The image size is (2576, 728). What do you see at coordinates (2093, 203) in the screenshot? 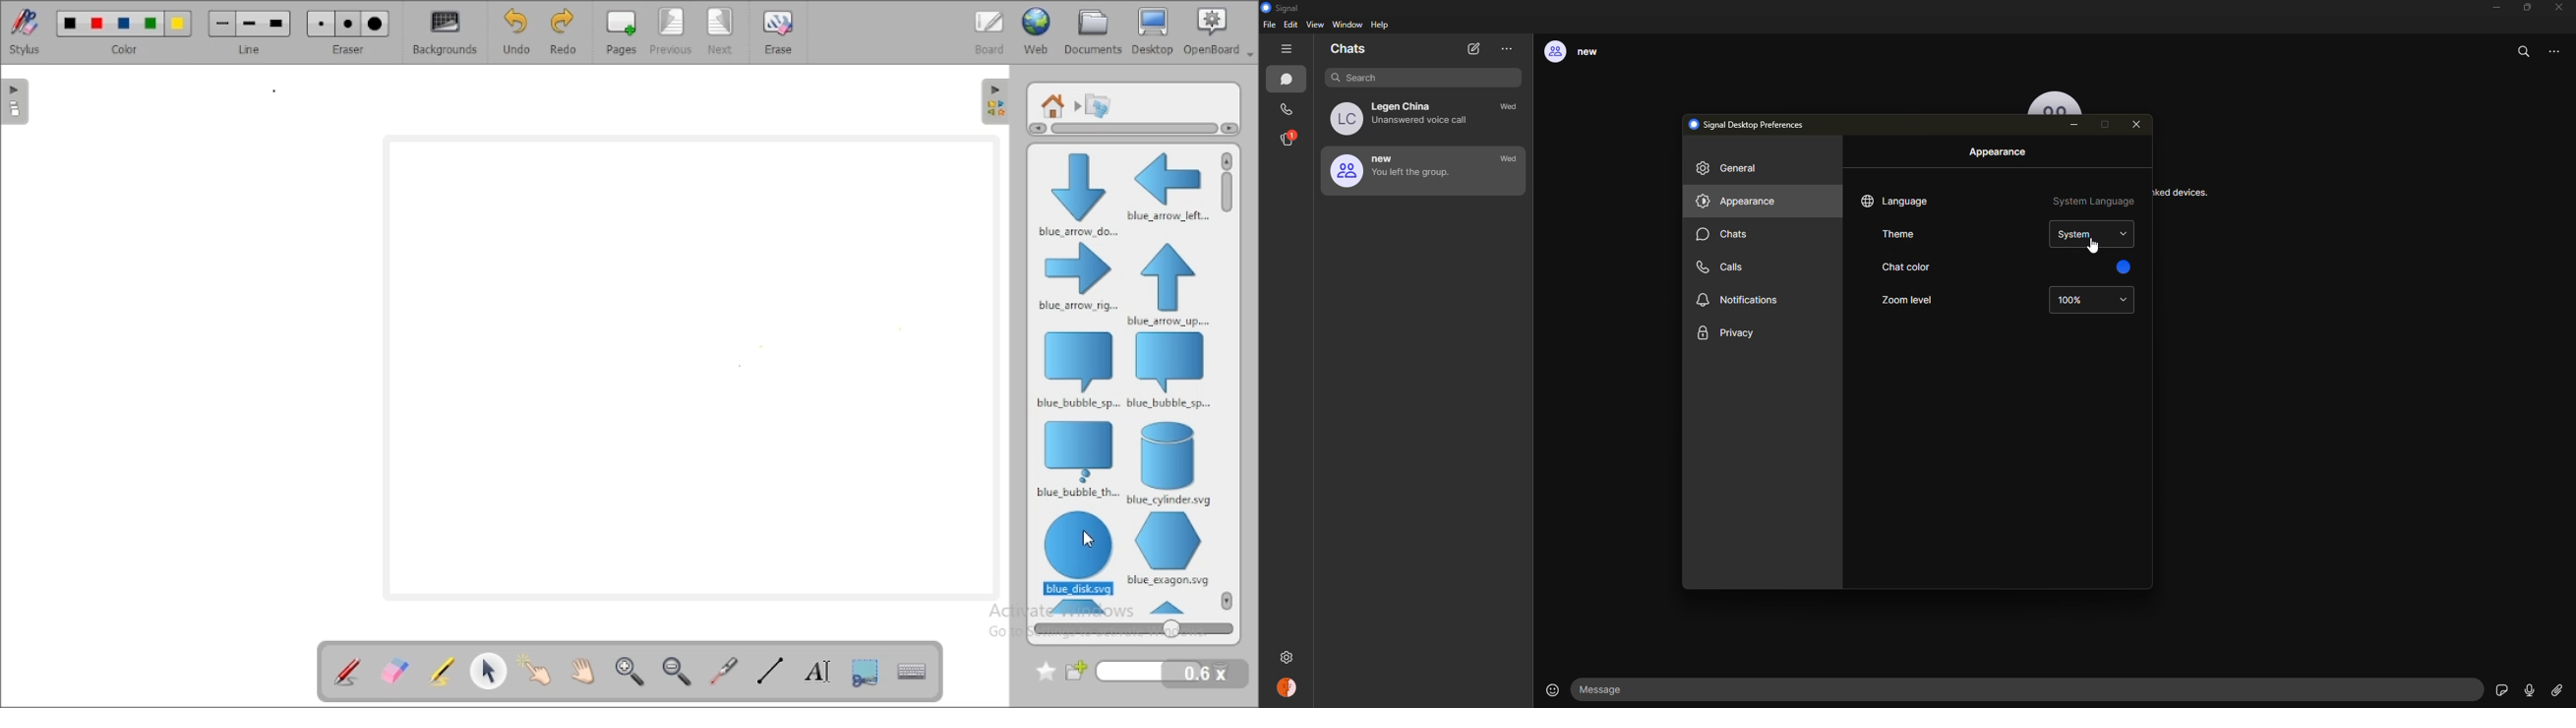
I see `system language` at bounding box center [2093, 203].